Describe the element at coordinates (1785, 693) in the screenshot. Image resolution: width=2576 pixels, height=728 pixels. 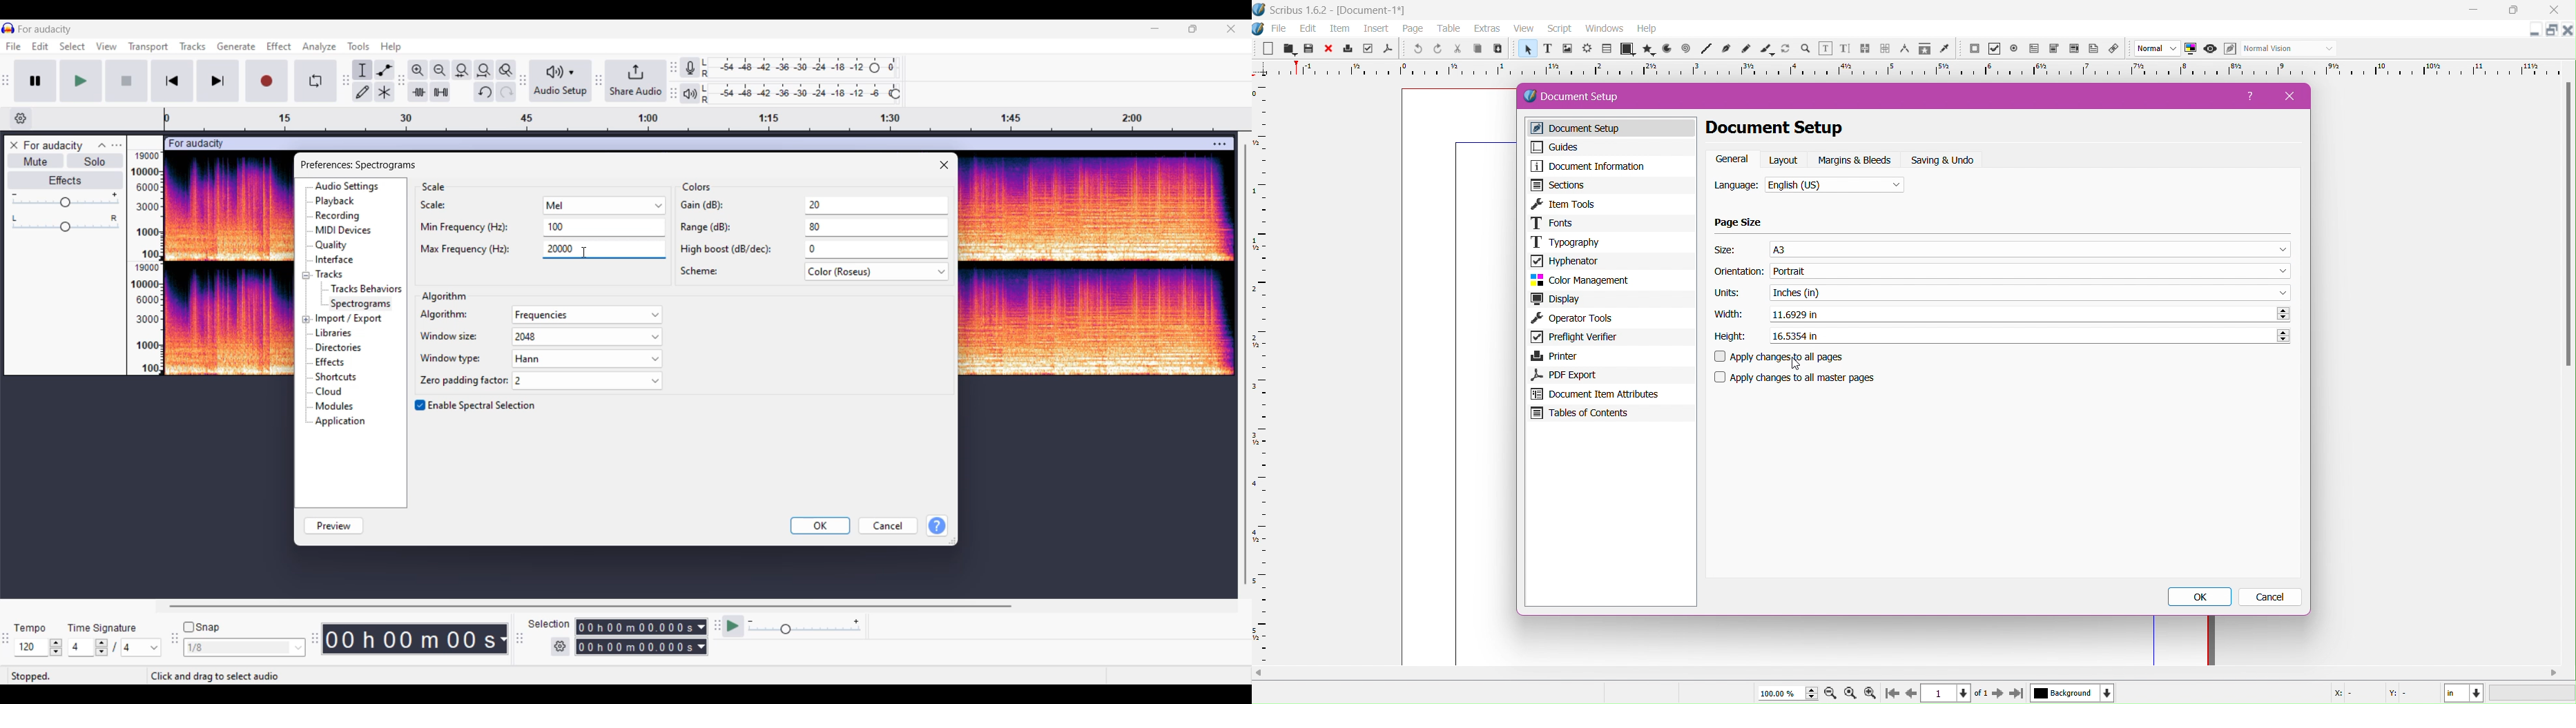
I see `100.00%` at that location.